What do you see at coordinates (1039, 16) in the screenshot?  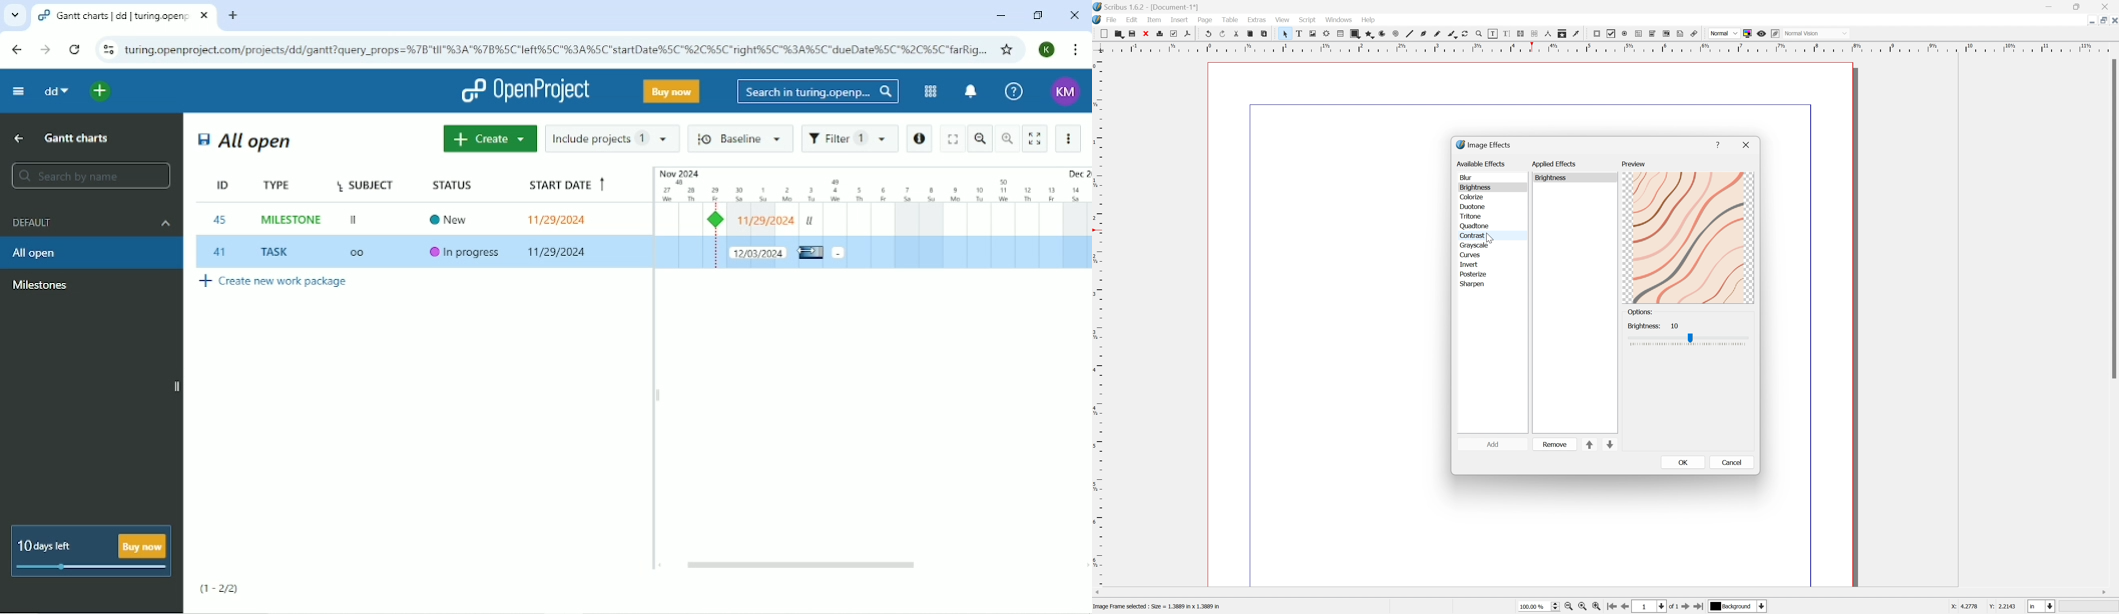 I see `Restore down` at bounding box center [1039, 16].